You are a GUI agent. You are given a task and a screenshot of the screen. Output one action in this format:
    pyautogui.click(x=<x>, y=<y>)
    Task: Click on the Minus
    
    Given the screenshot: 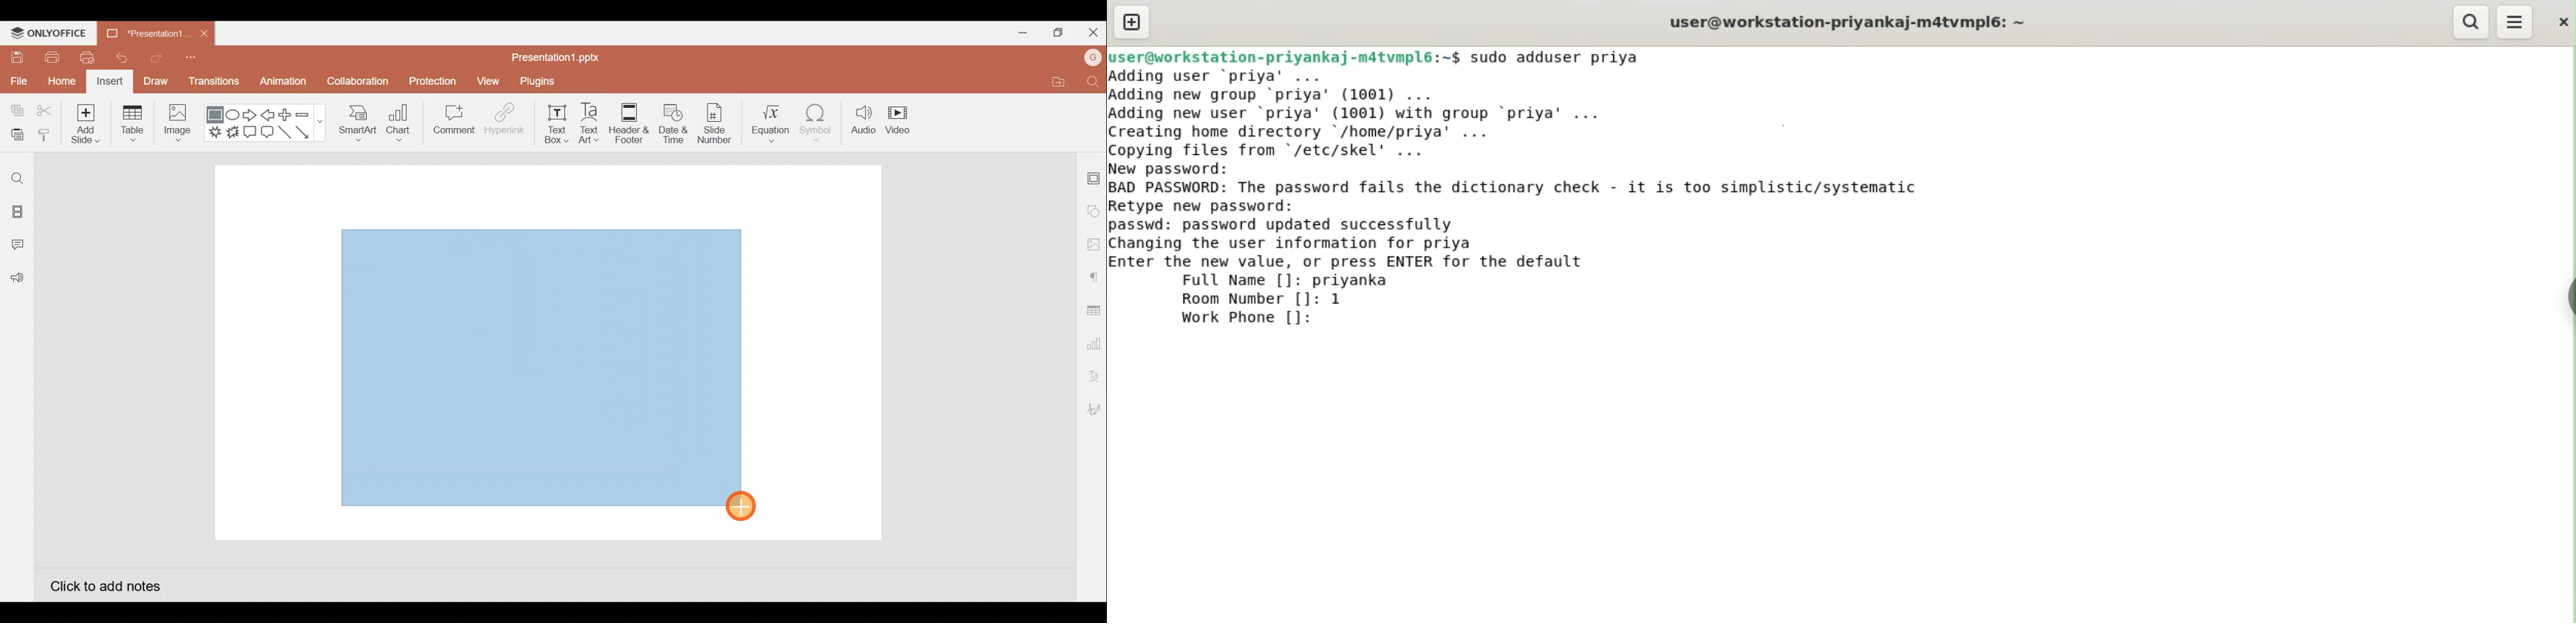 What is the action you would take?
    pyautogui.click(x=309, y=114)
    